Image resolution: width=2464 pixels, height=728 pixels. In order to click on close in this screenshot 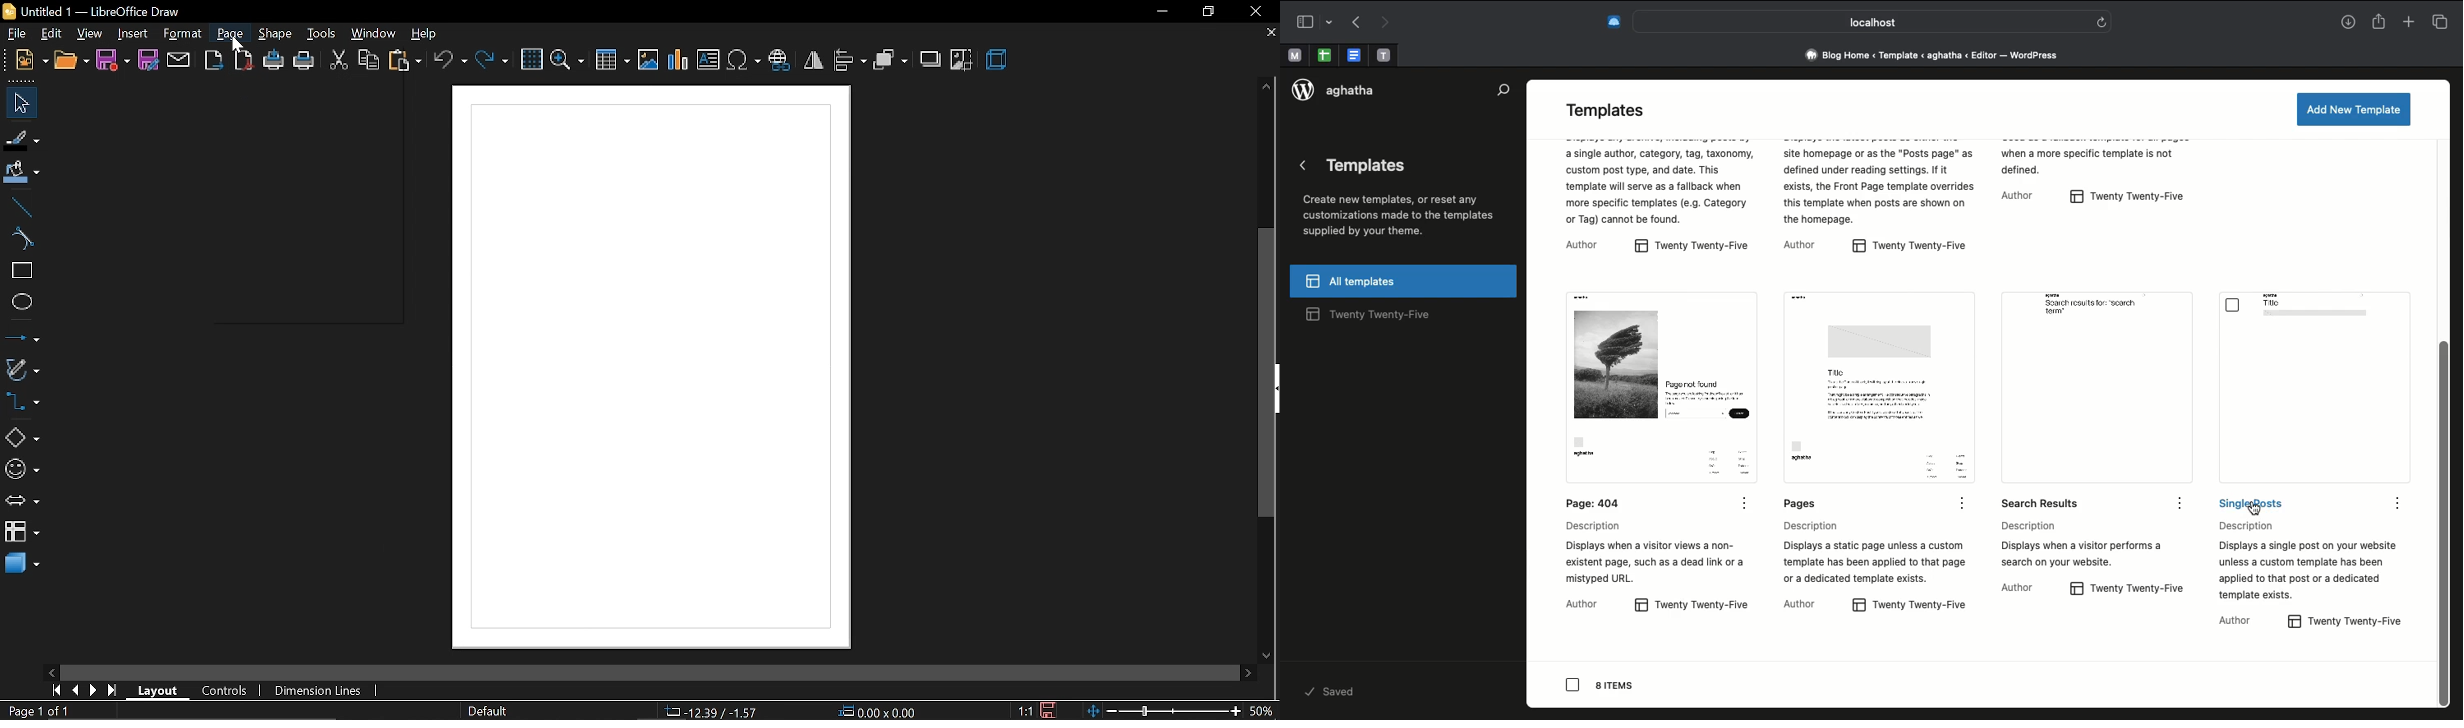, I will do `click(1257, 14)`.